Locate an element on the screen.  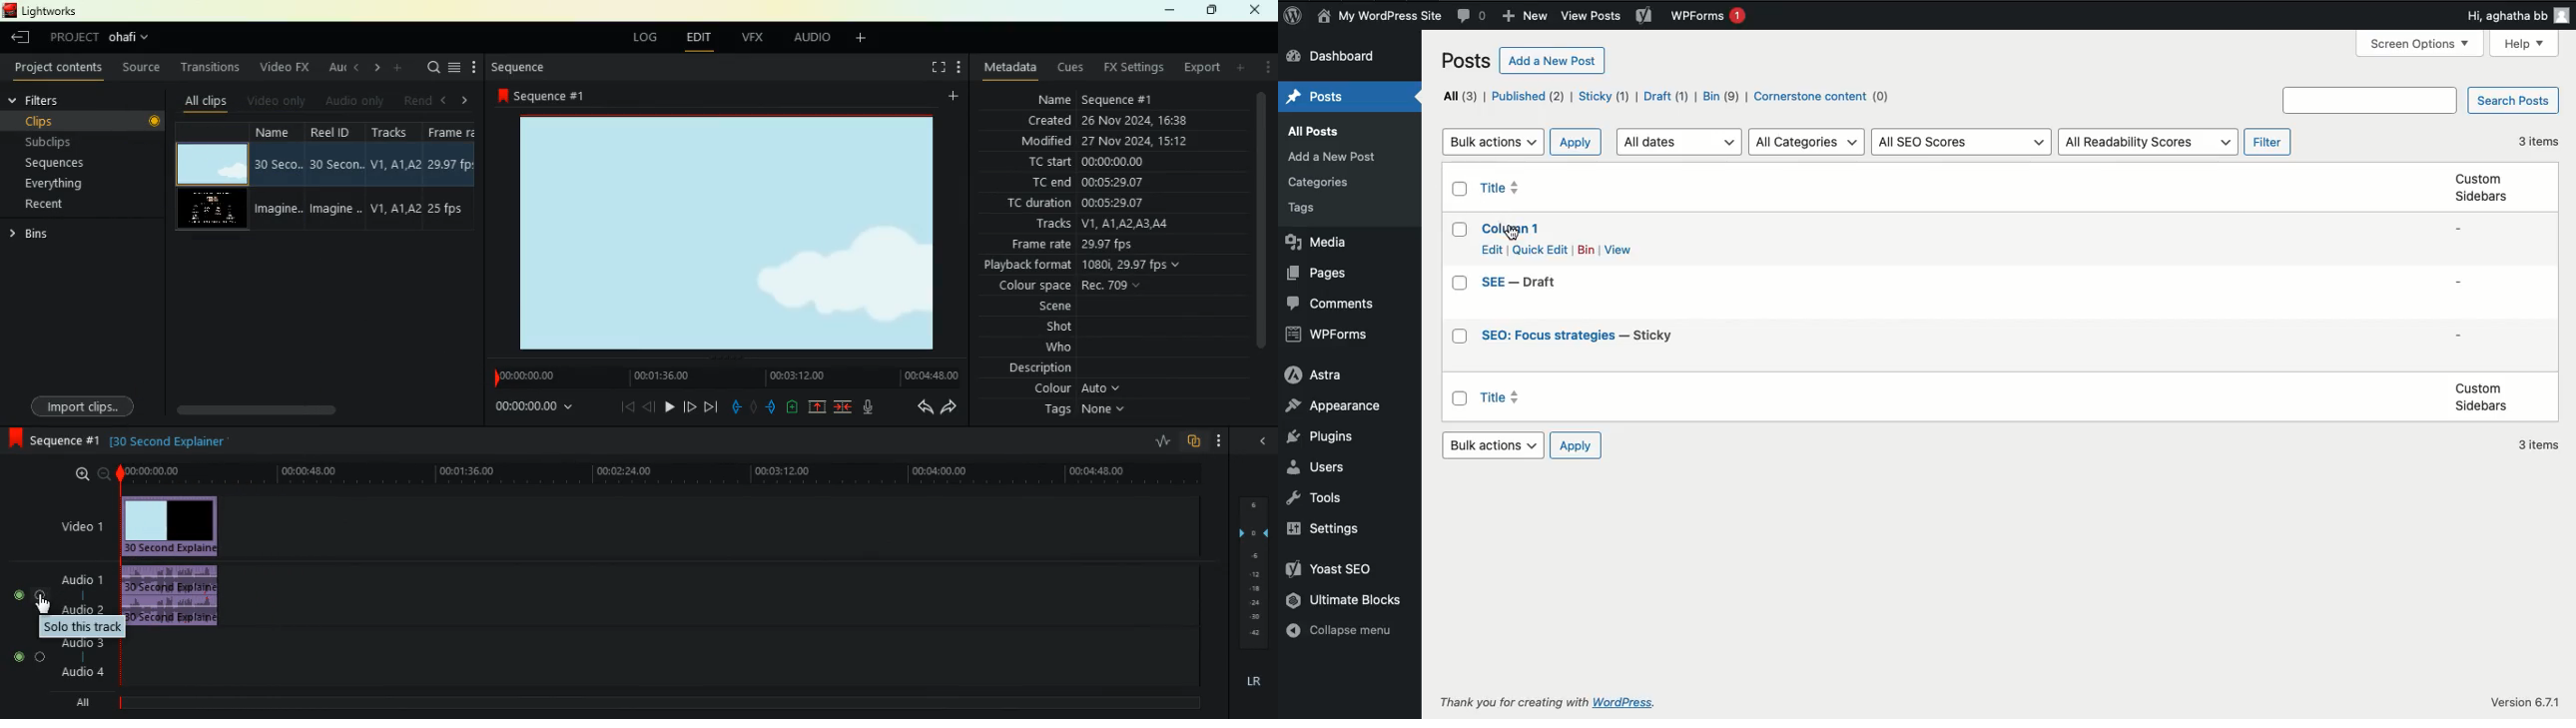
All categories is located at coordinates (1807, 141).